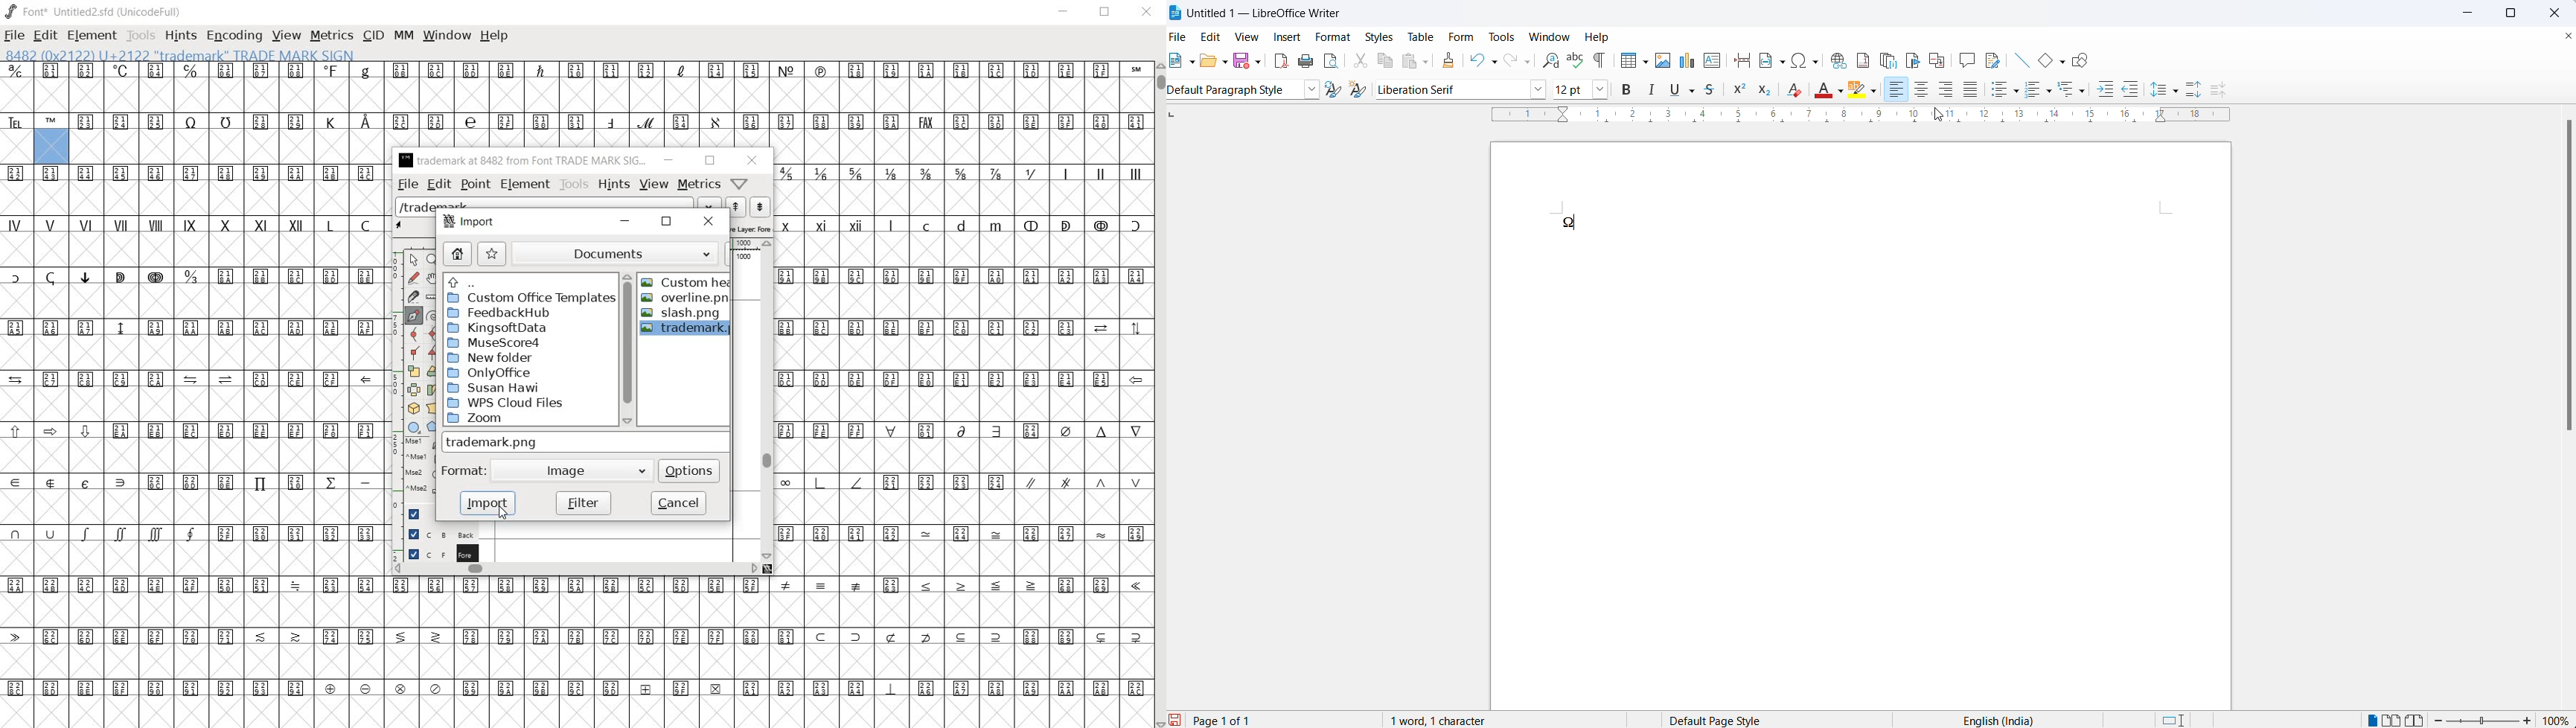  I want to click on update selected style, so click(1332, 90).